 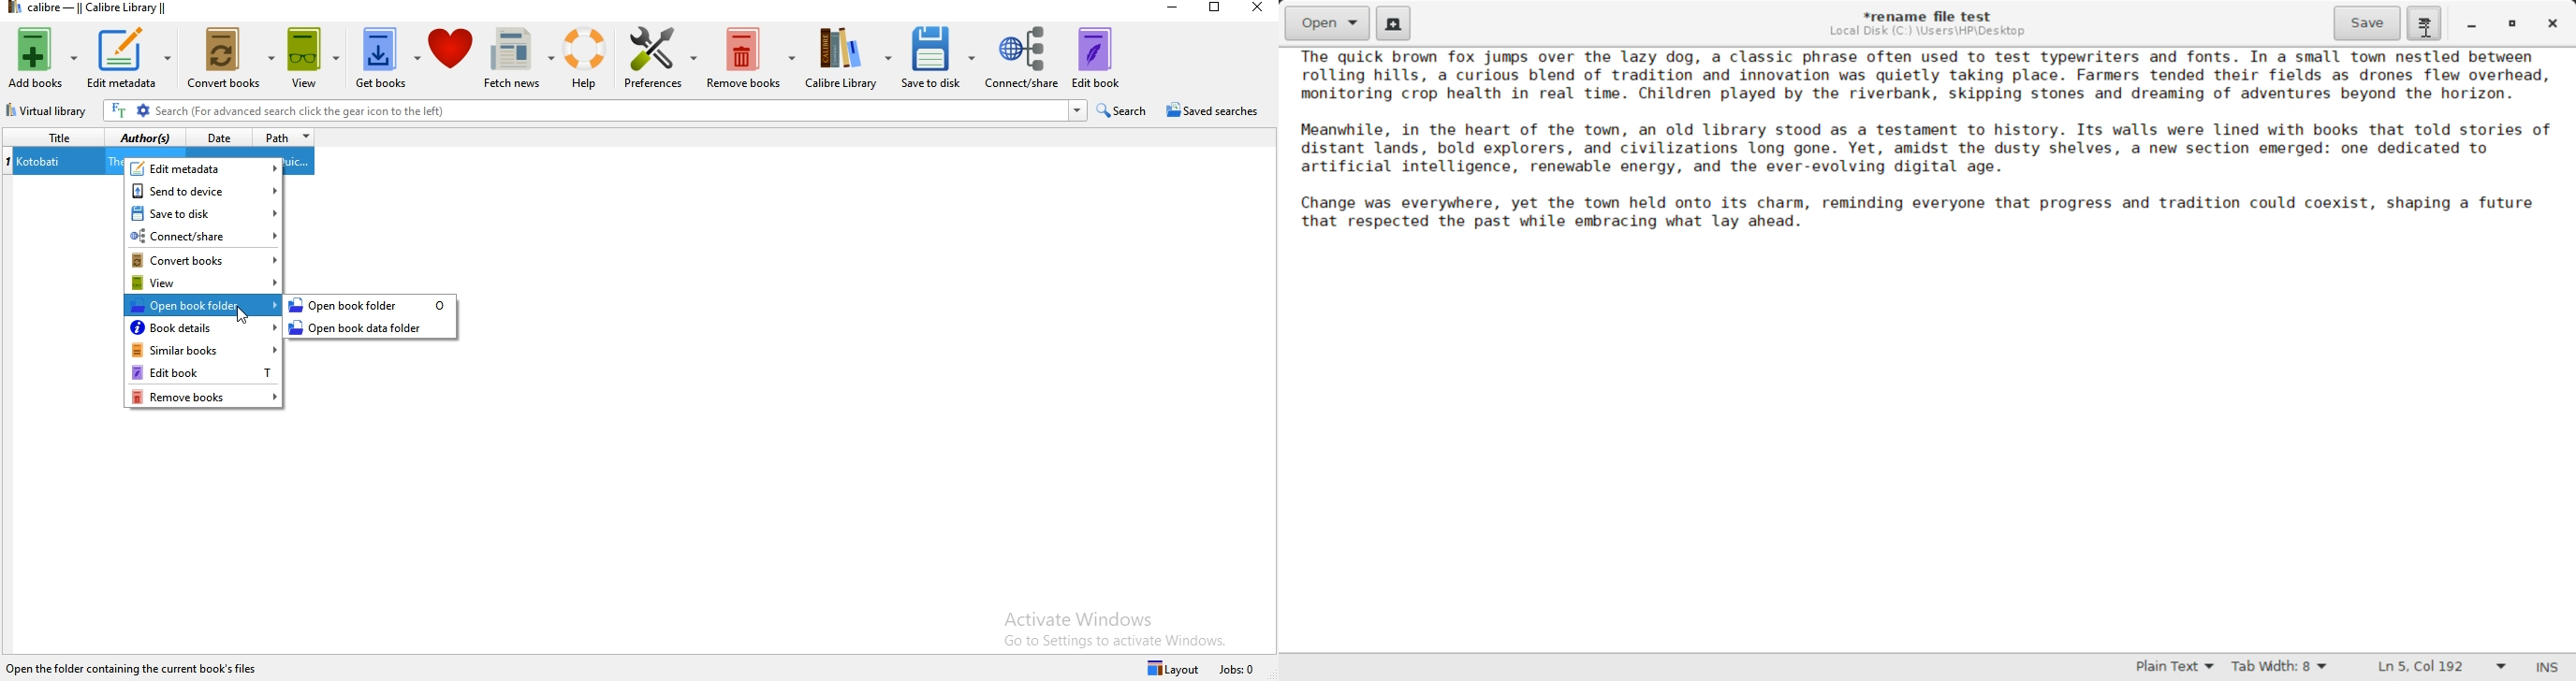 I want to click on Edit book, so click(x=204, y=372).